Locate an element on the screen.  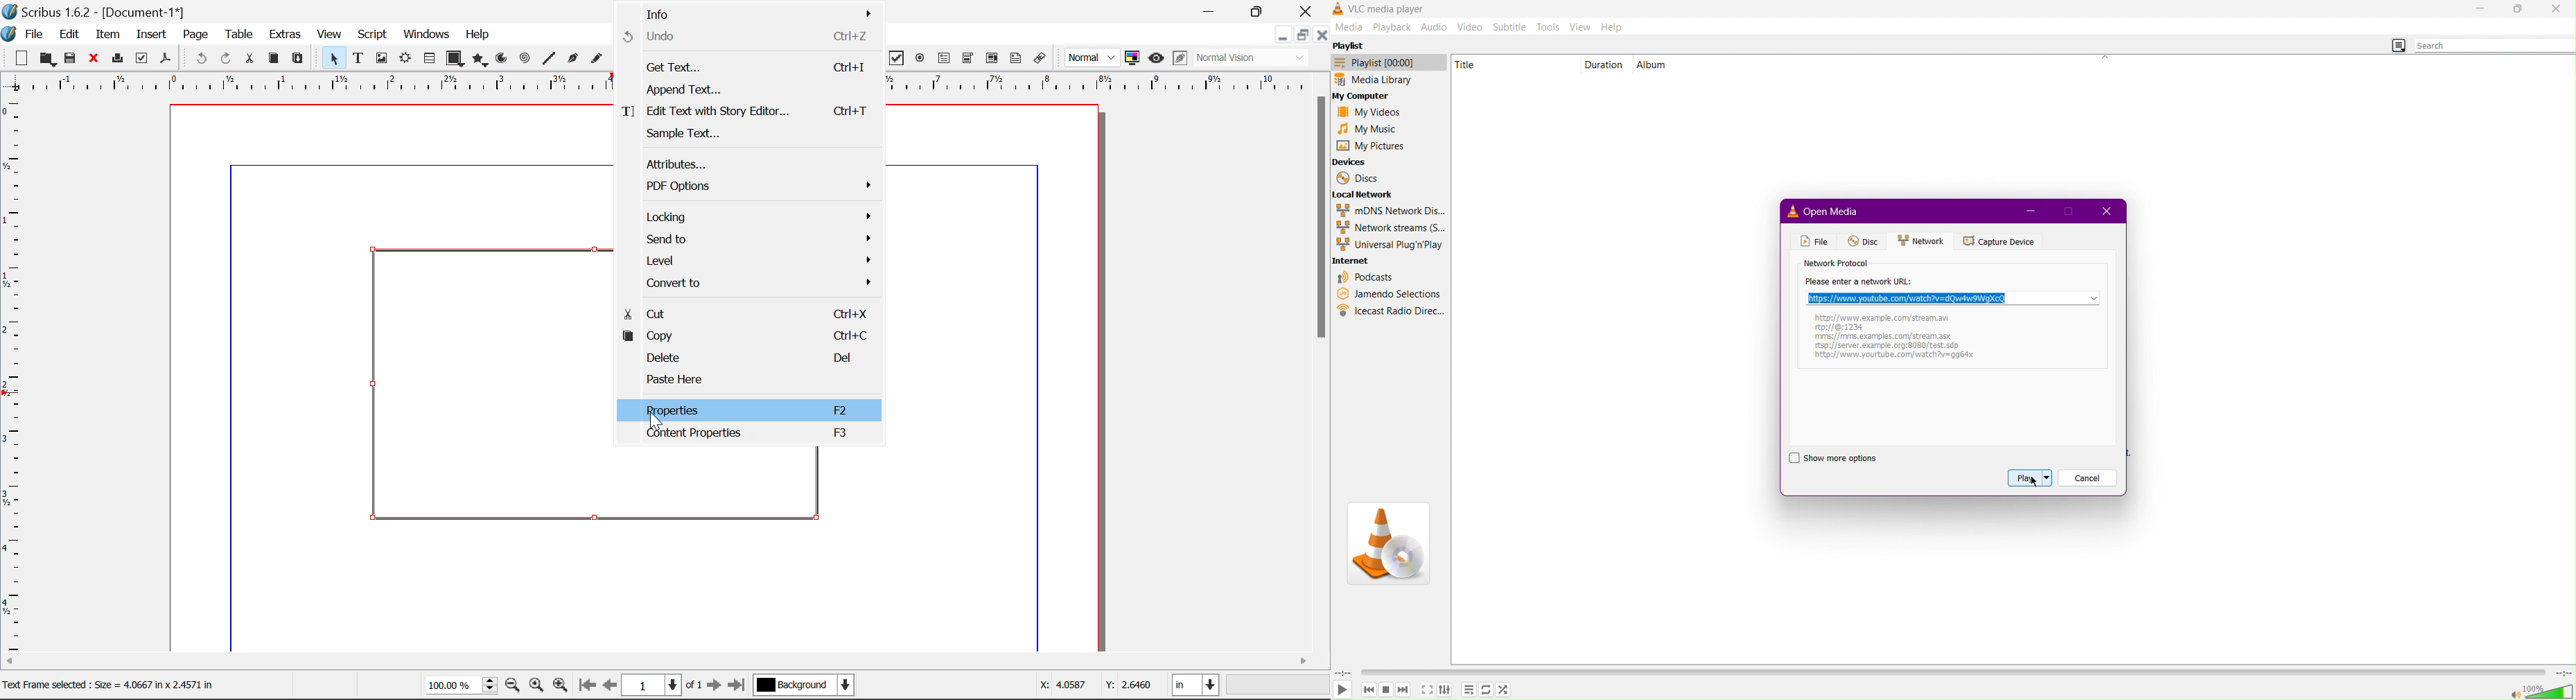
Sample Text is located at coordinates (748, 133).